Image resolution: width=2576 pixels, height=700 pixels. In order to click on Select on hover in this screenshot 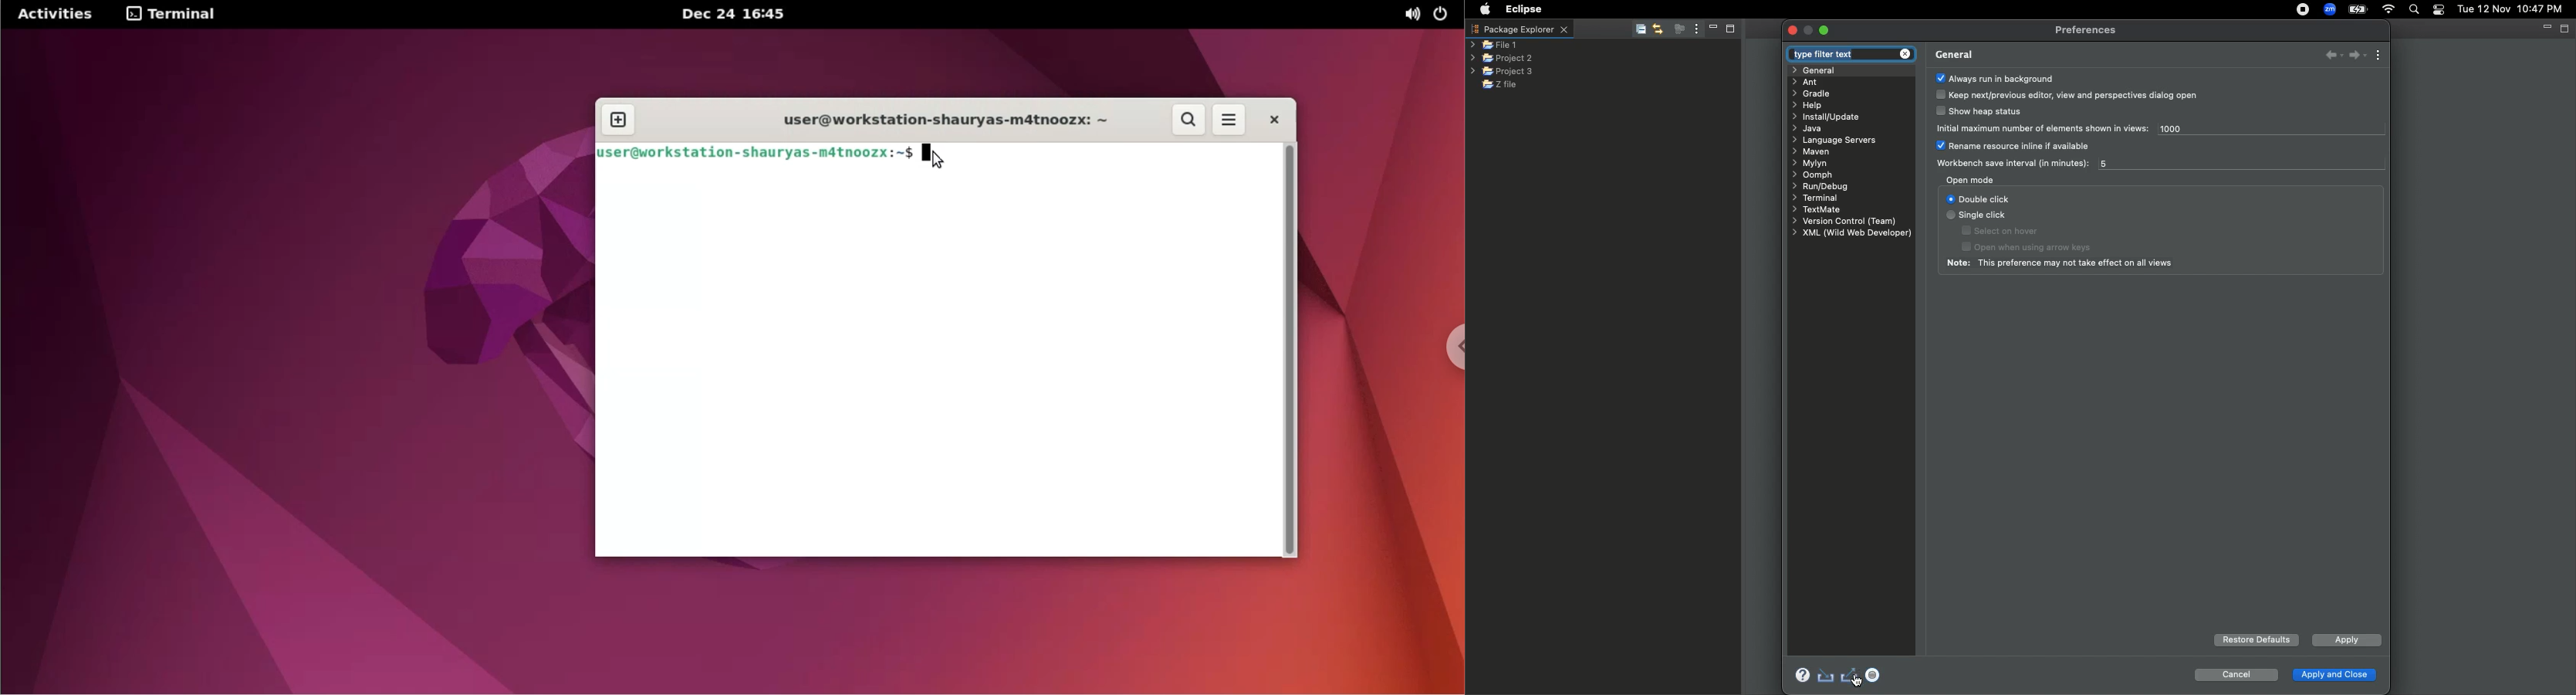, I will do `click(2003, 231)`.